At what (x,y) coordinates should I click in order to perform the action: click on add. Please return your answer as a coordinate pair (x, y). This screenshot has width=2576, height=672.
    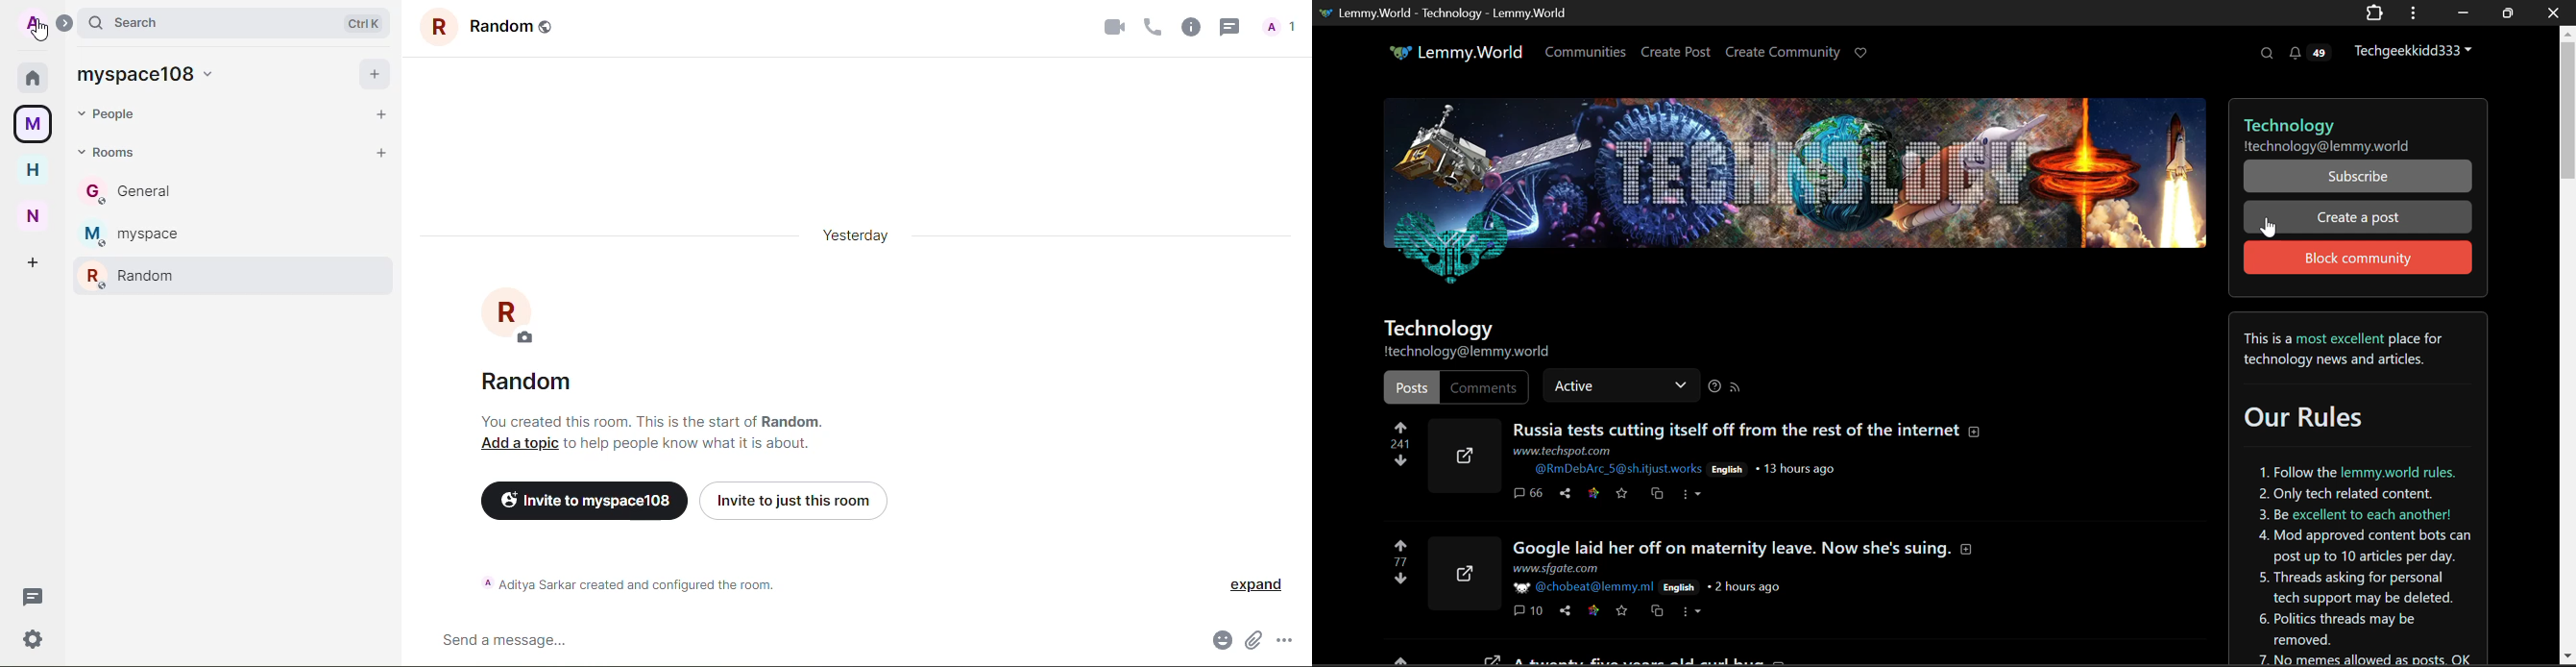
    Looking at the image, I should click on (374, 74).